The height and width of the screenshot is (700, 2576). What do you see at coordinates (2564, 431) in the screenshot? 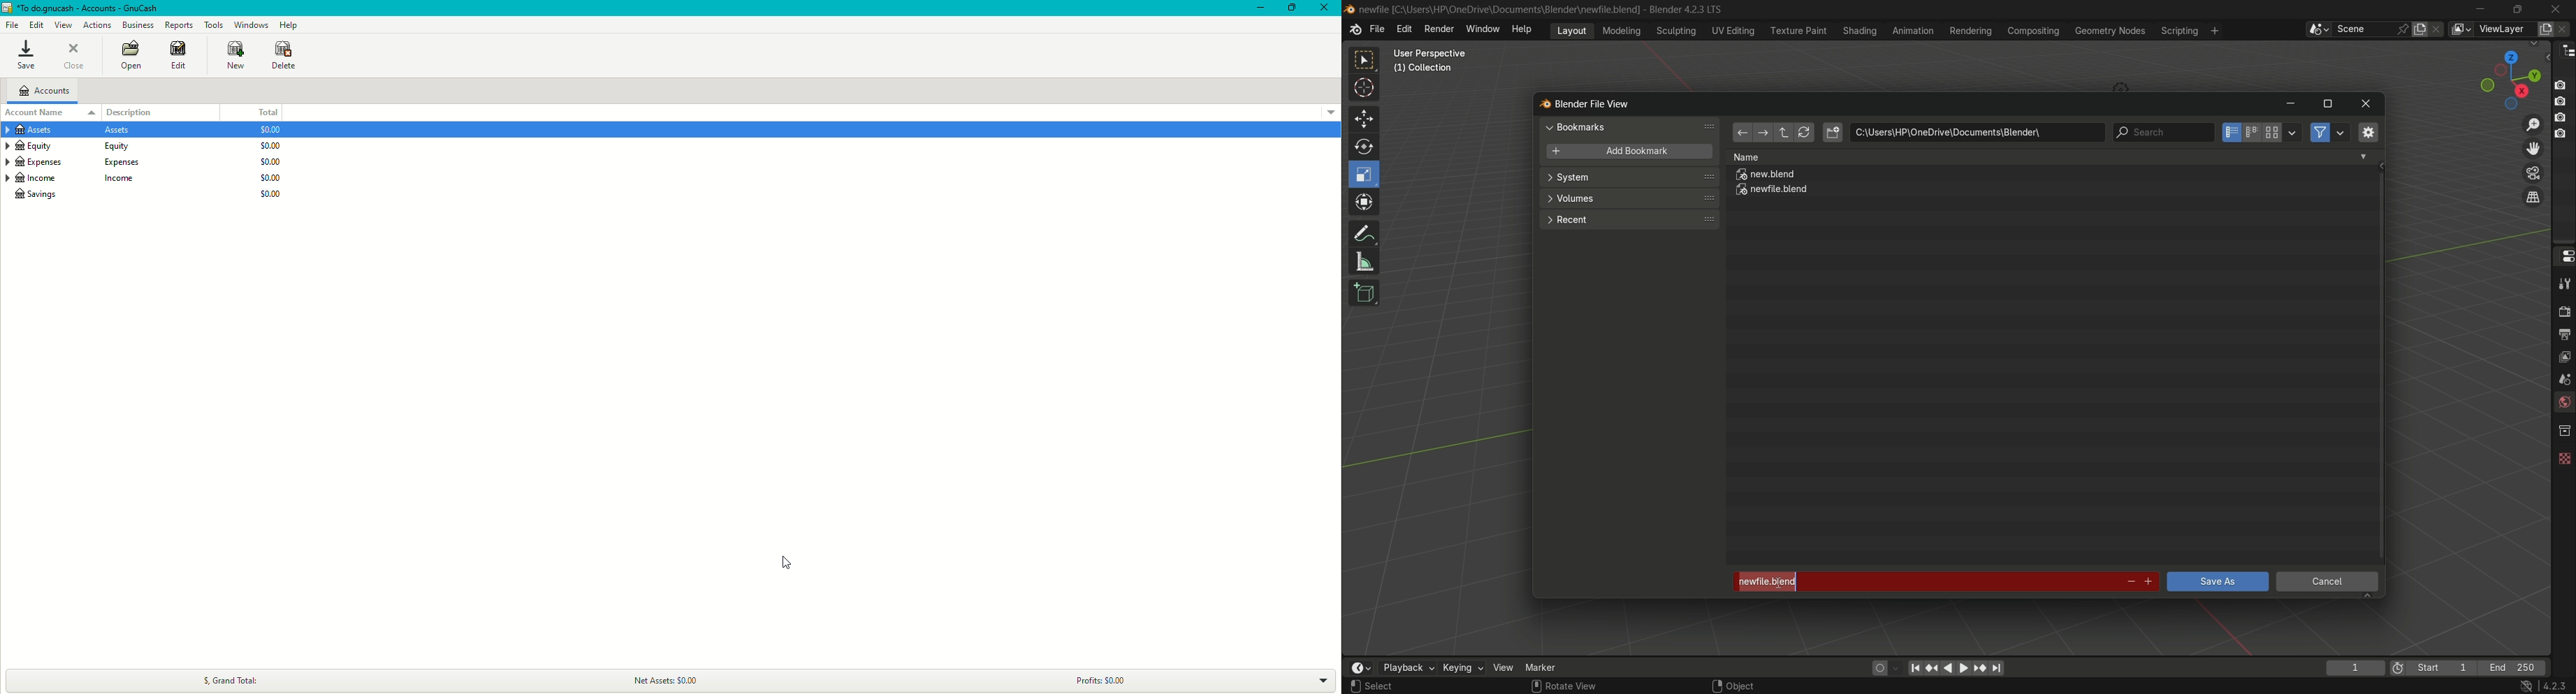
I see `collections` at bounding box center [2564, 431].